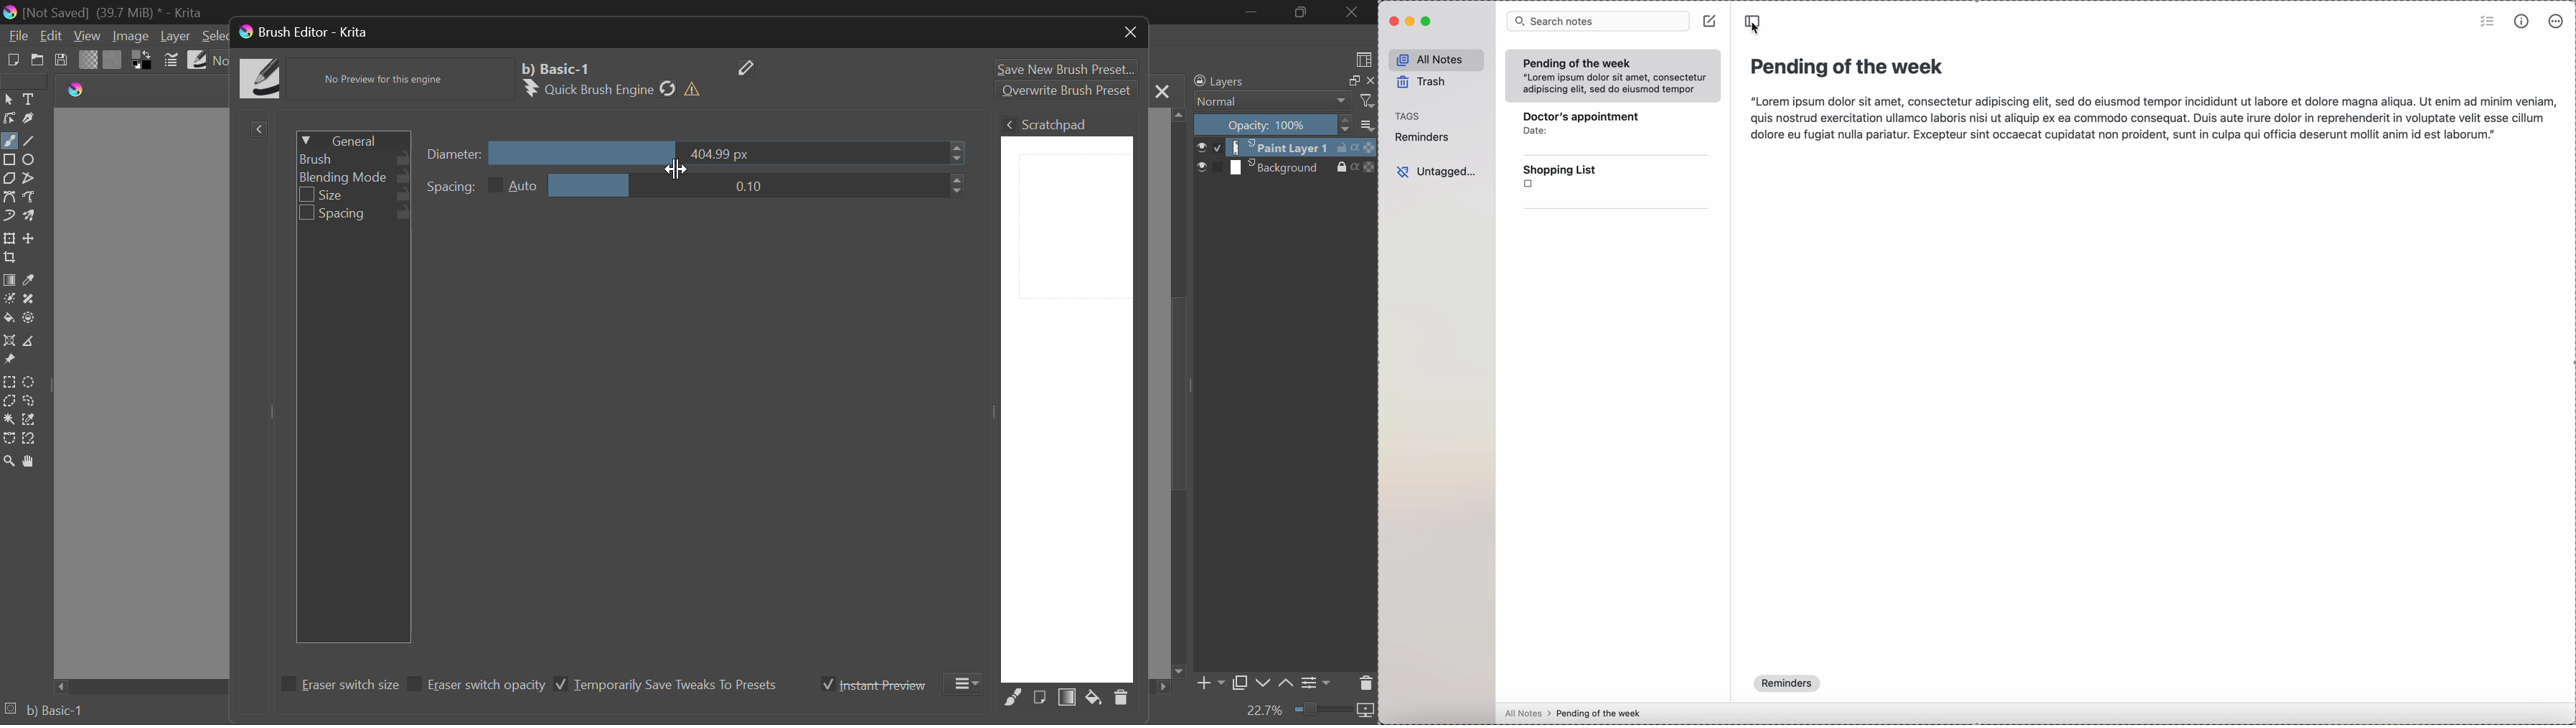 The image size is (2576, 728). What do you see at coordinates (354, 177) in the screenshot?
I see `Blending Mode` at bounding box center [354, 177].